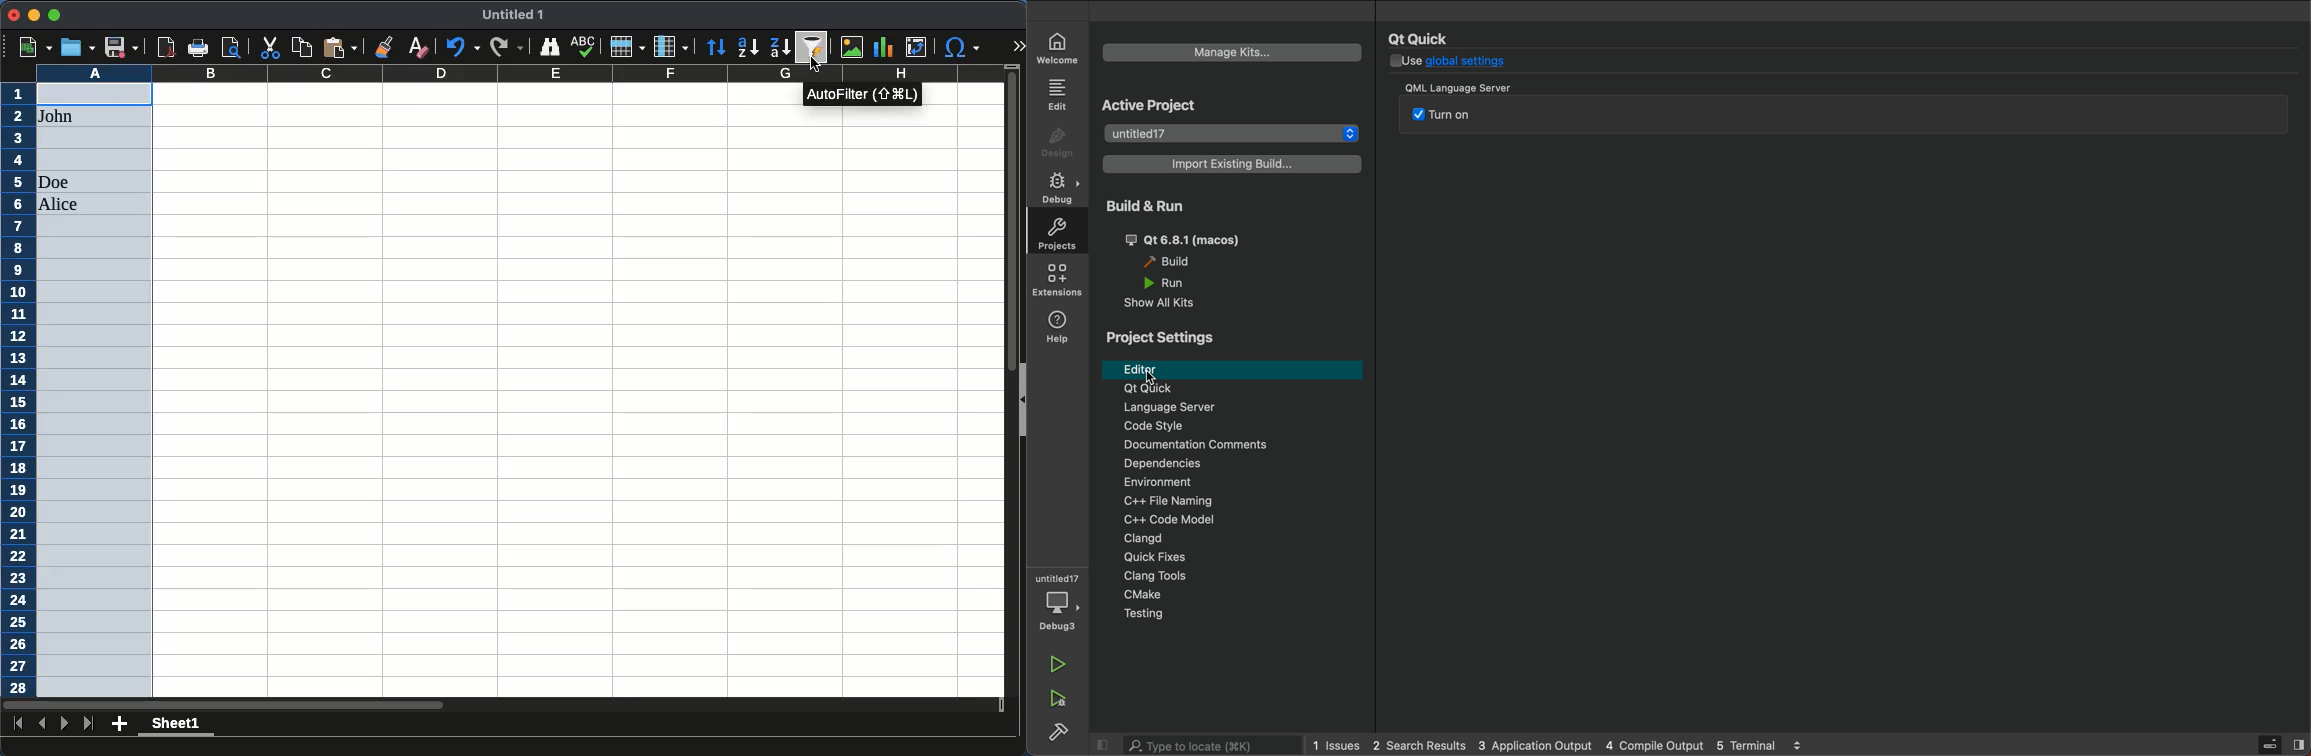 The image size is (2324, 756). Describe the element at coordinates (961, 49) in the screenshot. I see `special character` at that location.